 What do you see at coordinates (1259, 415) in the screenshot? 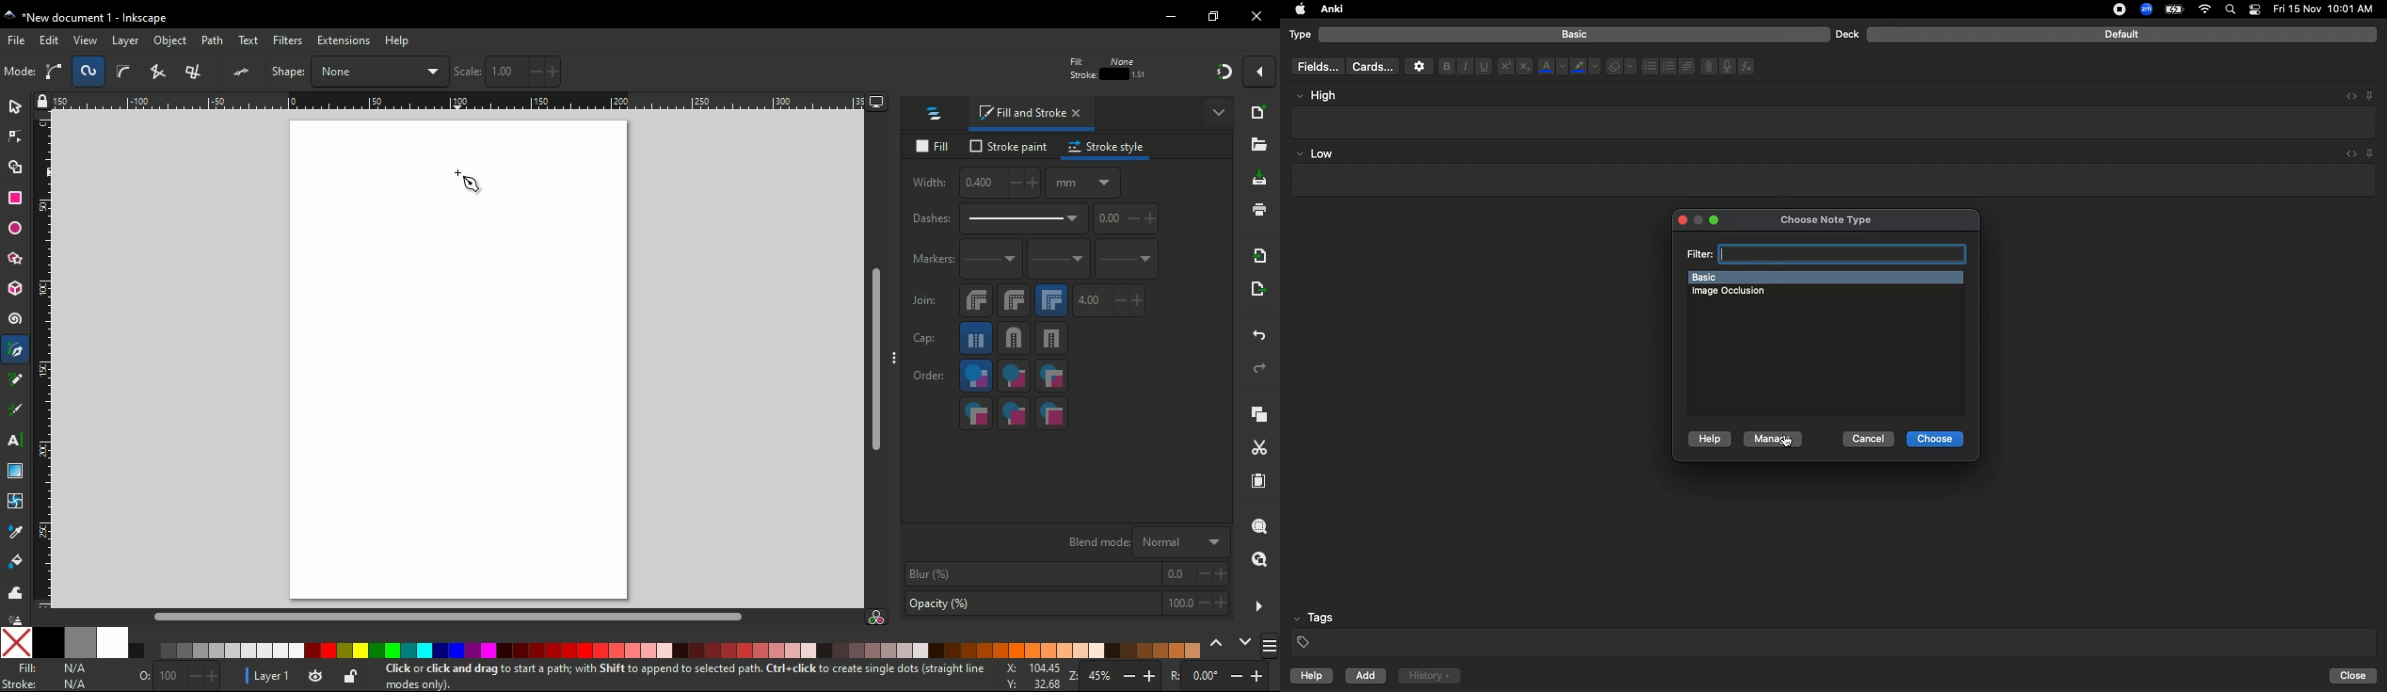
I see `copy` at bounding box center [1259, 415].